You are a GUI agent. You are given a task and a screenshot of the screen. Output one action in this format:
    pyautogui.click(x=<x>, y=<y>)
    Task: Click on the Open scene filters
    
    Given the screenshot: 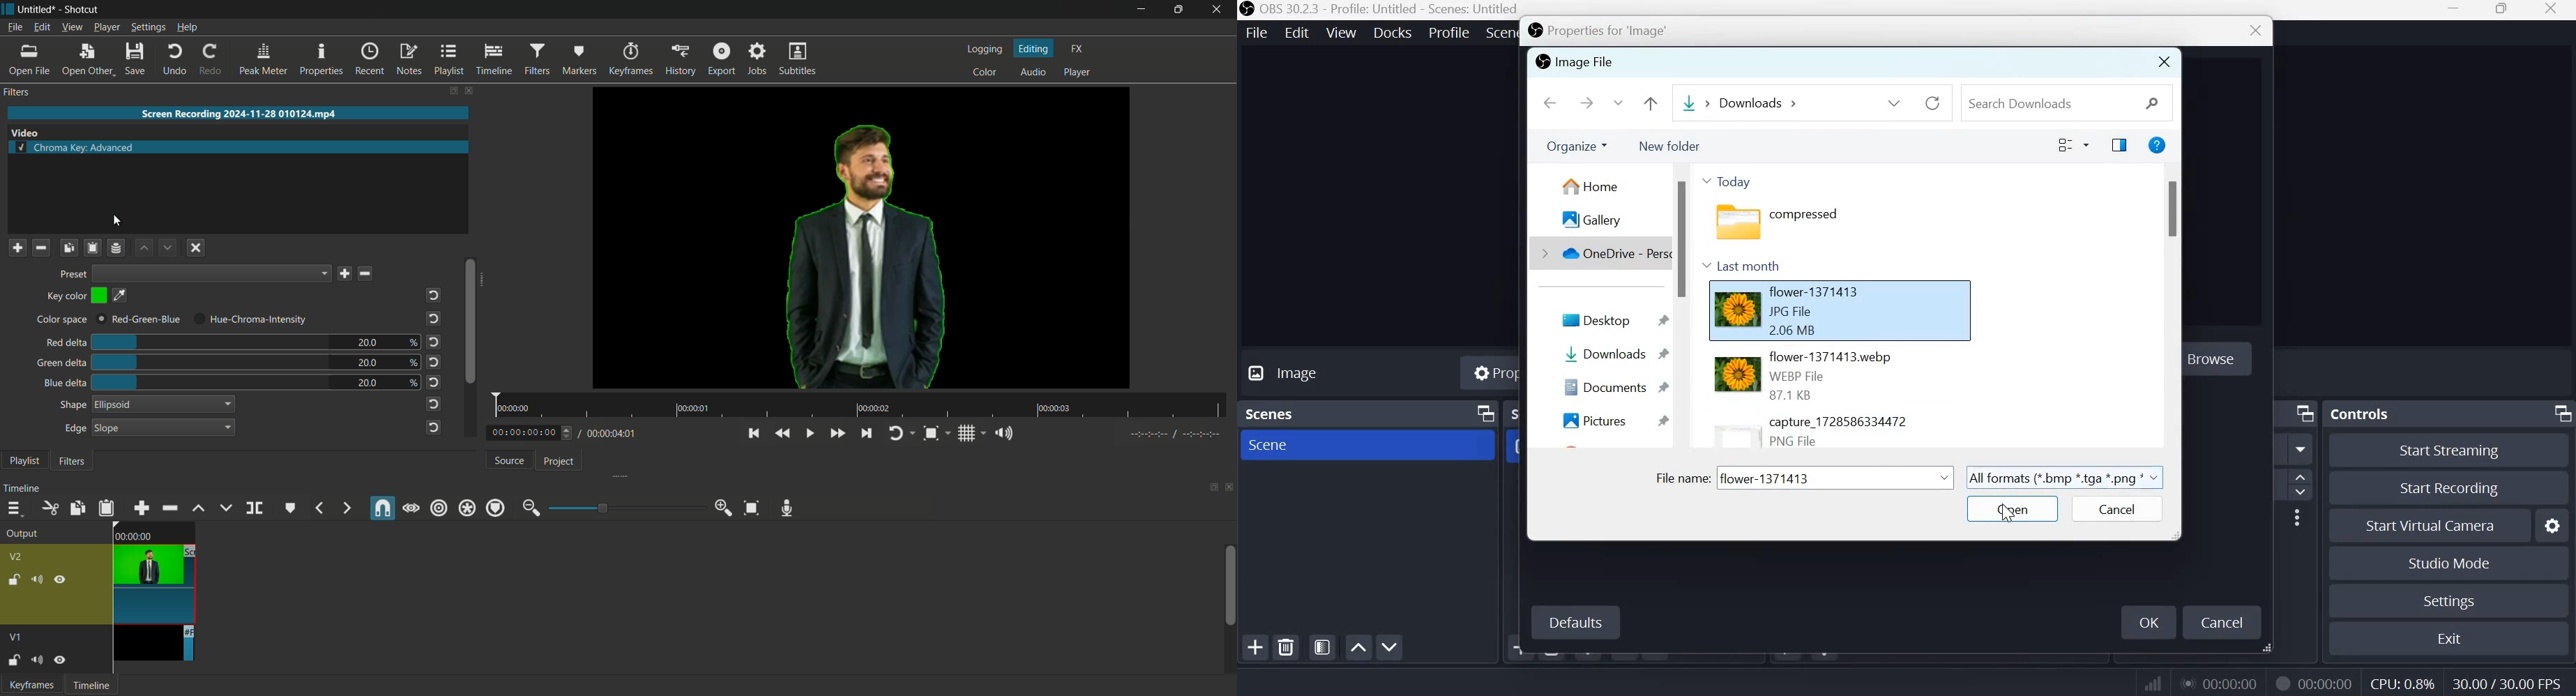 What is the action you would take?
    pyautogui.click(x=1322, y=647)
    